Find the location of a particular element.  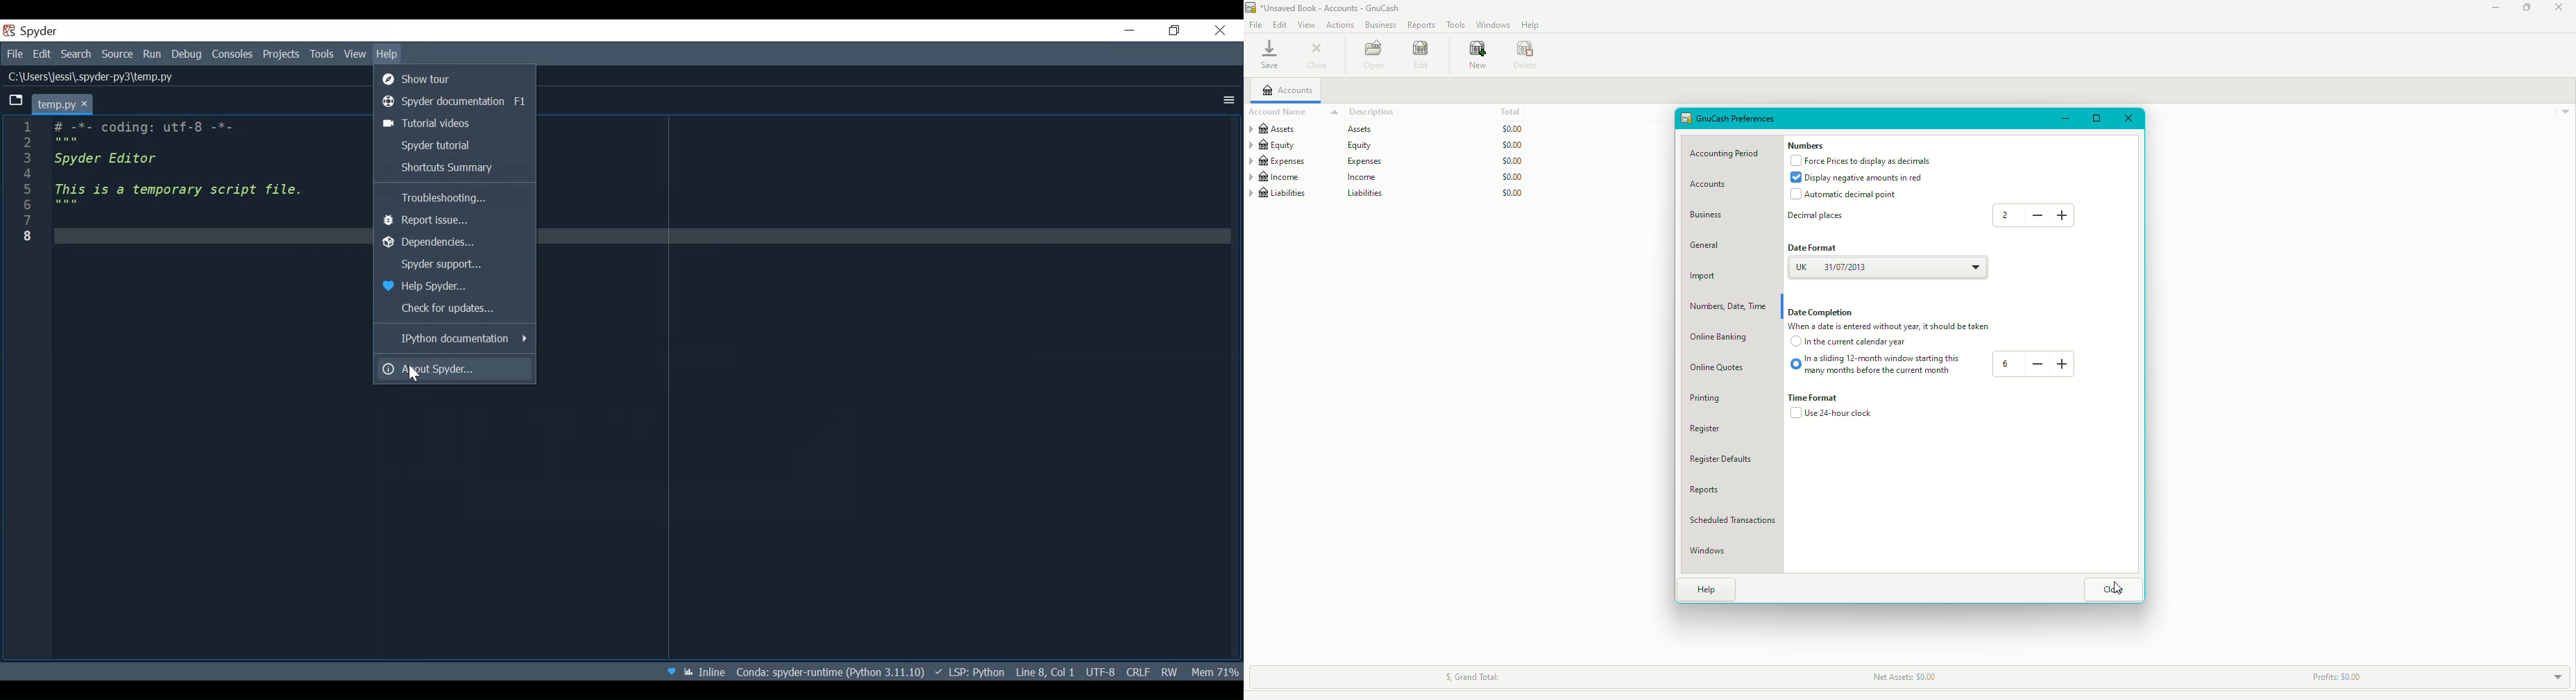

GnuCash Properties is located at coordinates (1736, 119).